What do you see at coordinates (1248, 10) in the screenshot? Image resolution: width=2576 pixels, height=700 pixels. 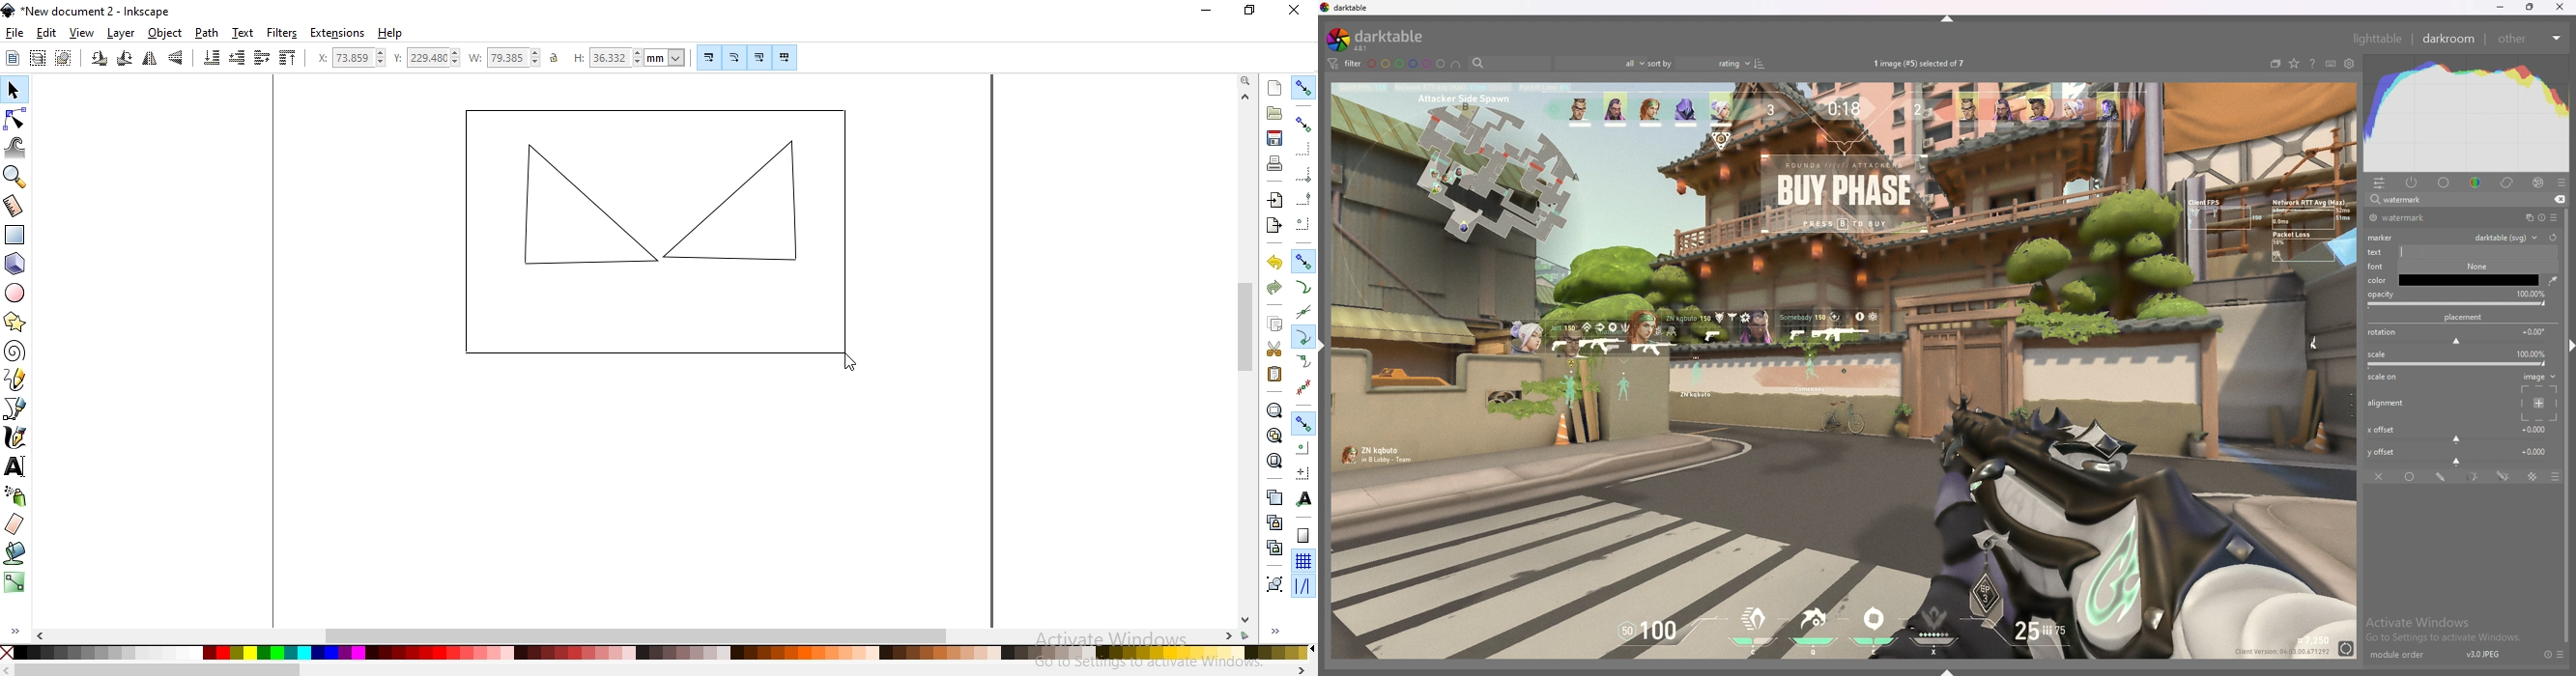 I see `restore down` at bounding box center [1248, 10].